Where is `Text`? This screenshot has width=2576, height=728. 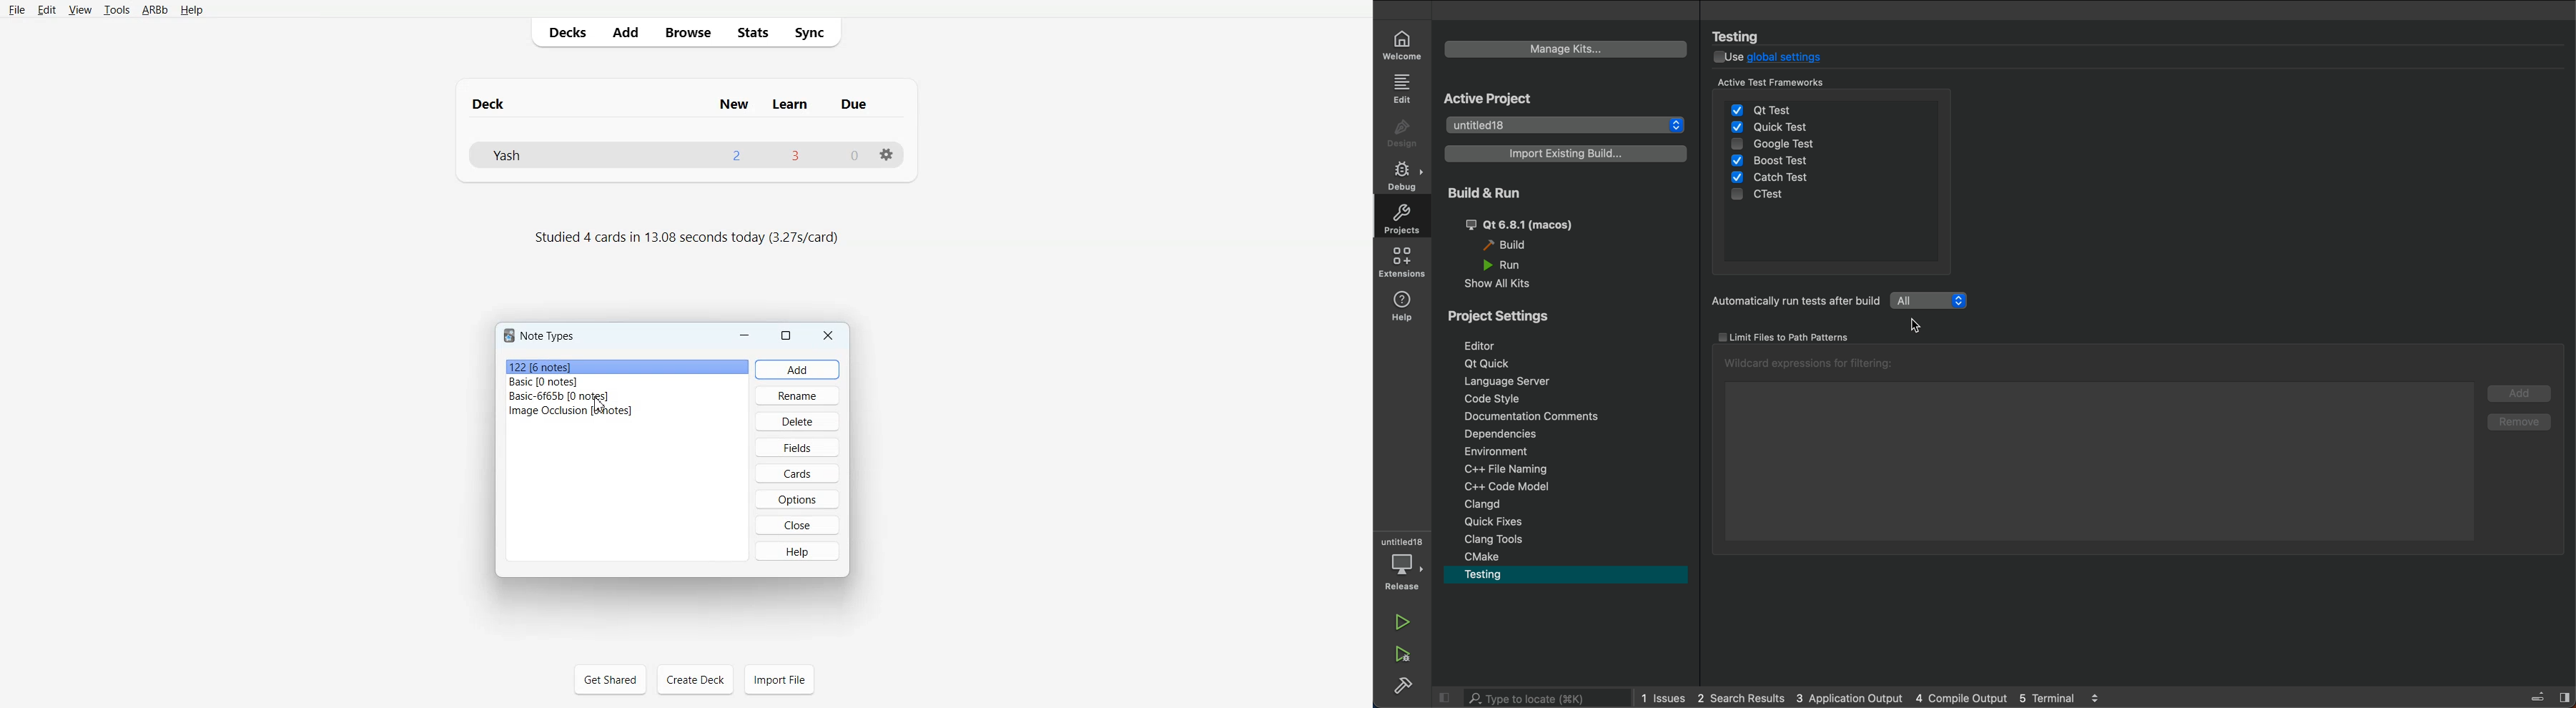 Text is located at coordinates (541, 335).